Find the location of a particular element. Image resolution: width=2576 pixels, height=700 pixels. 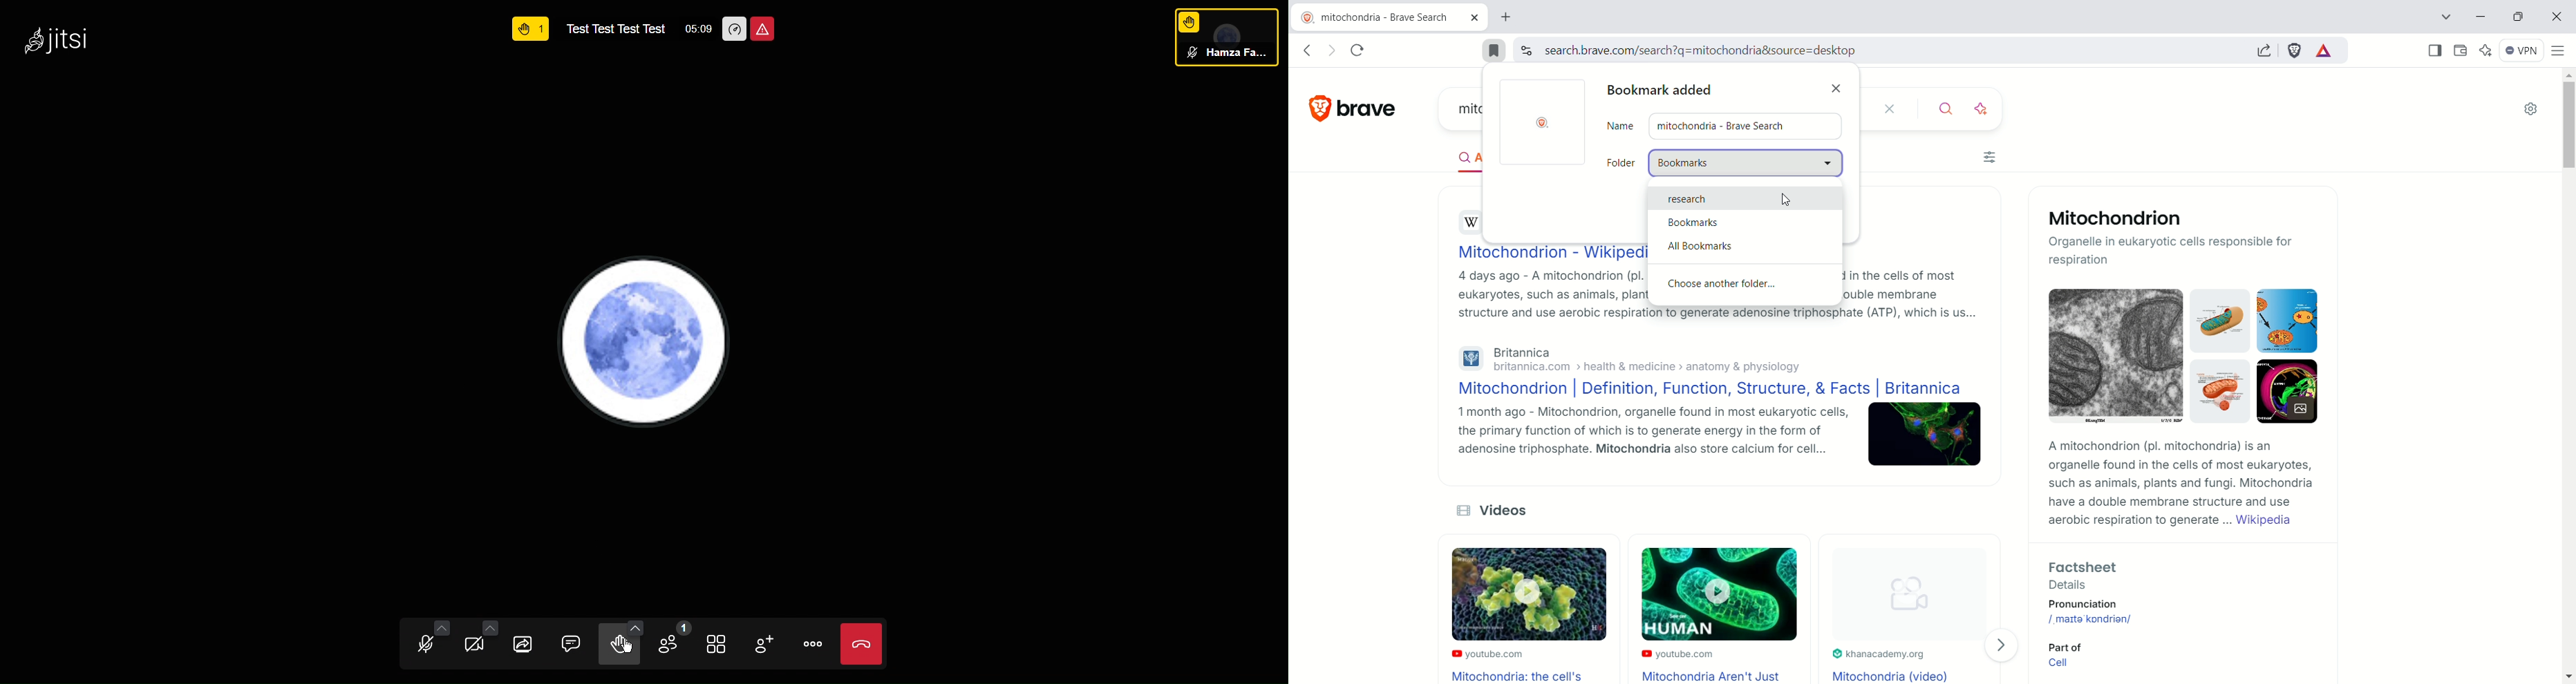

More is located at coordinates (815, 644).